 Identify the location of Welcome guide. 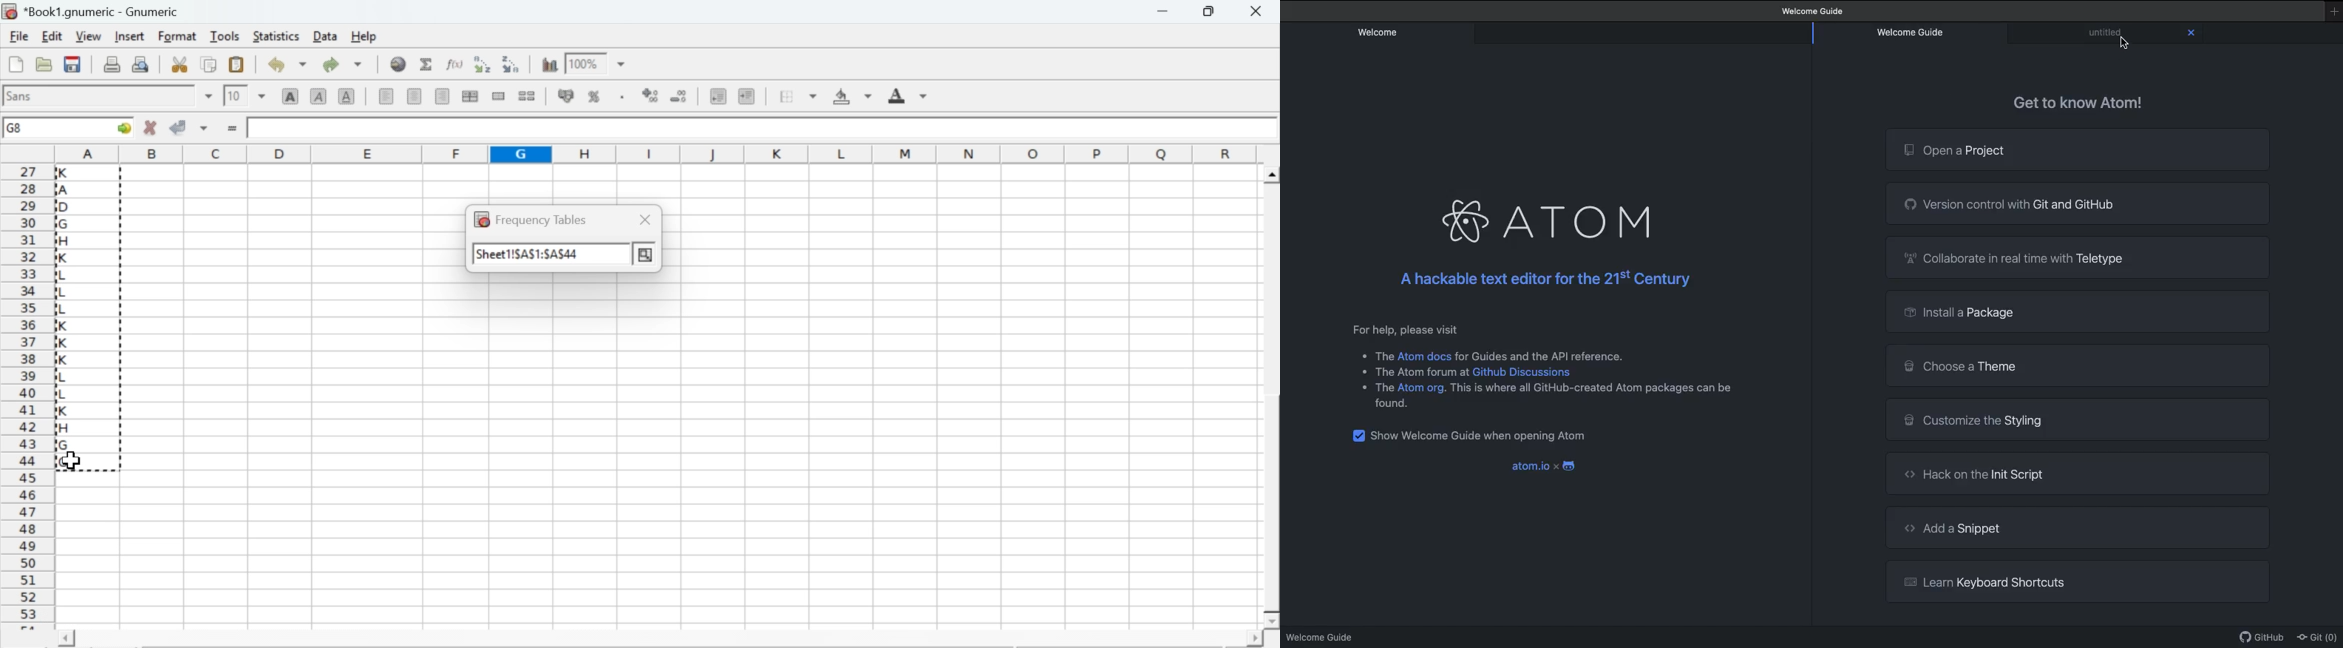
(1912, 33).